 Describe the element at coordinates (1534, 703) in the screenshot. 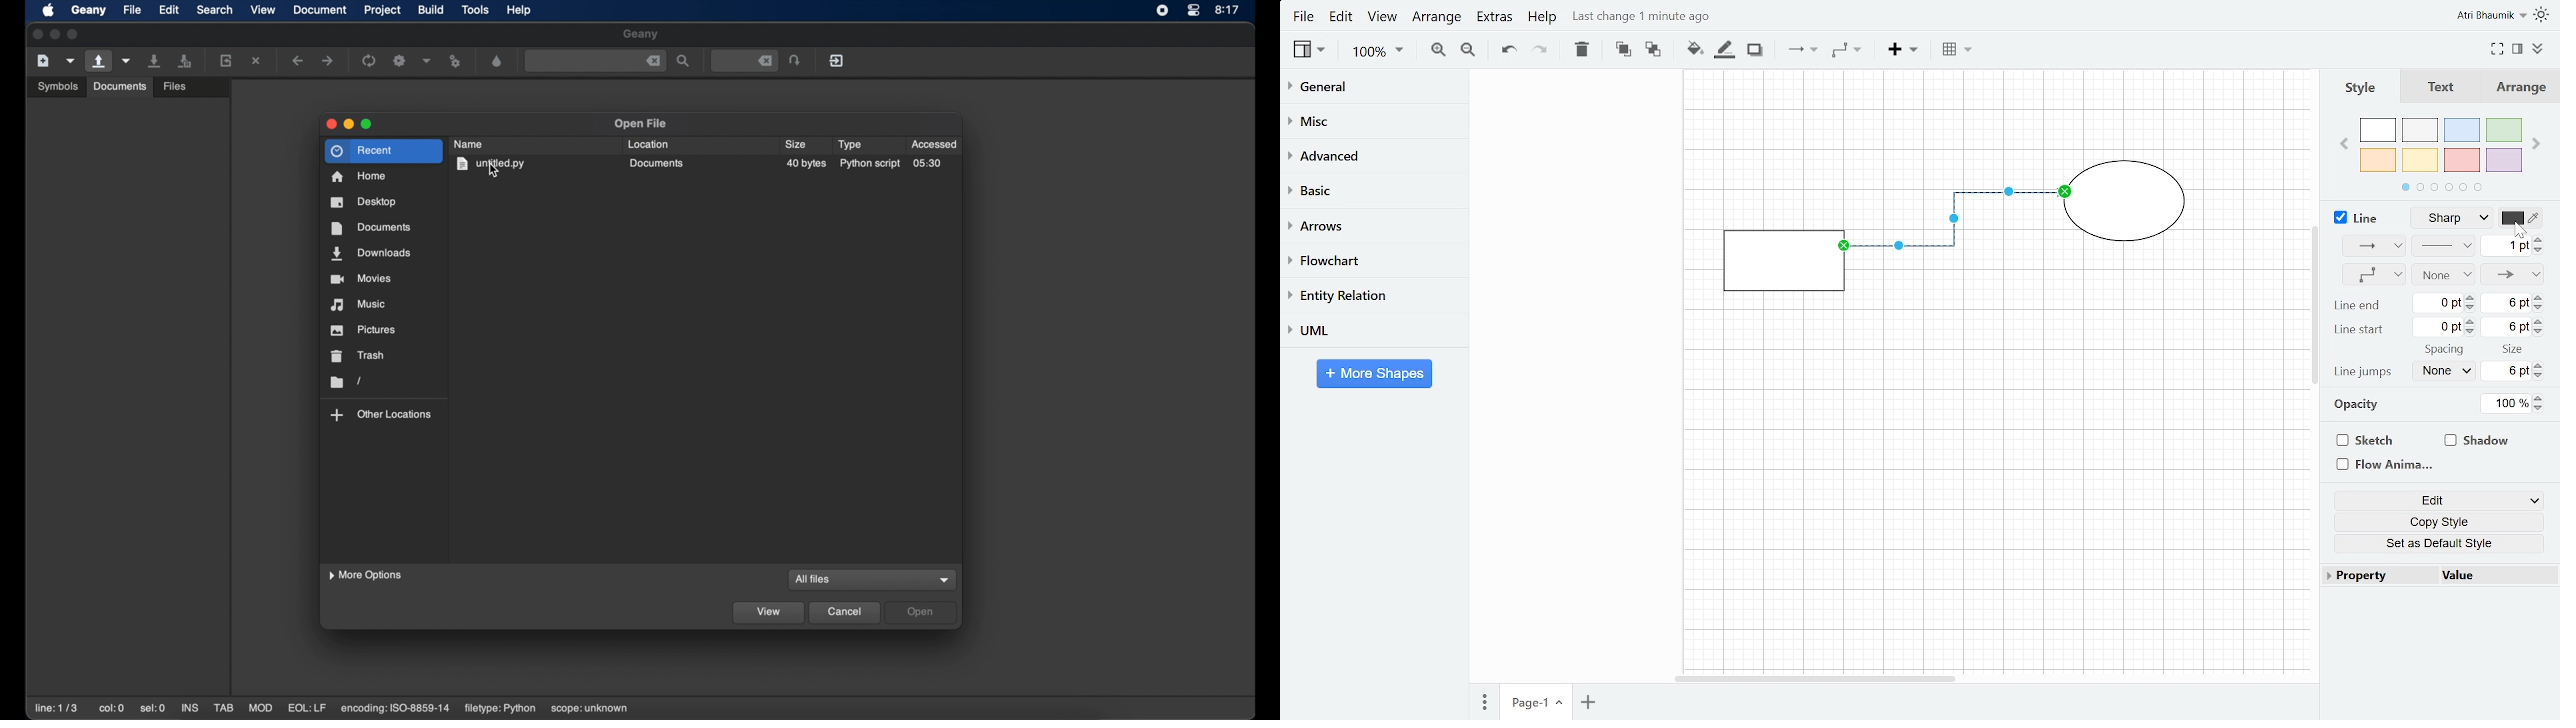

I see `Current page` at that location.